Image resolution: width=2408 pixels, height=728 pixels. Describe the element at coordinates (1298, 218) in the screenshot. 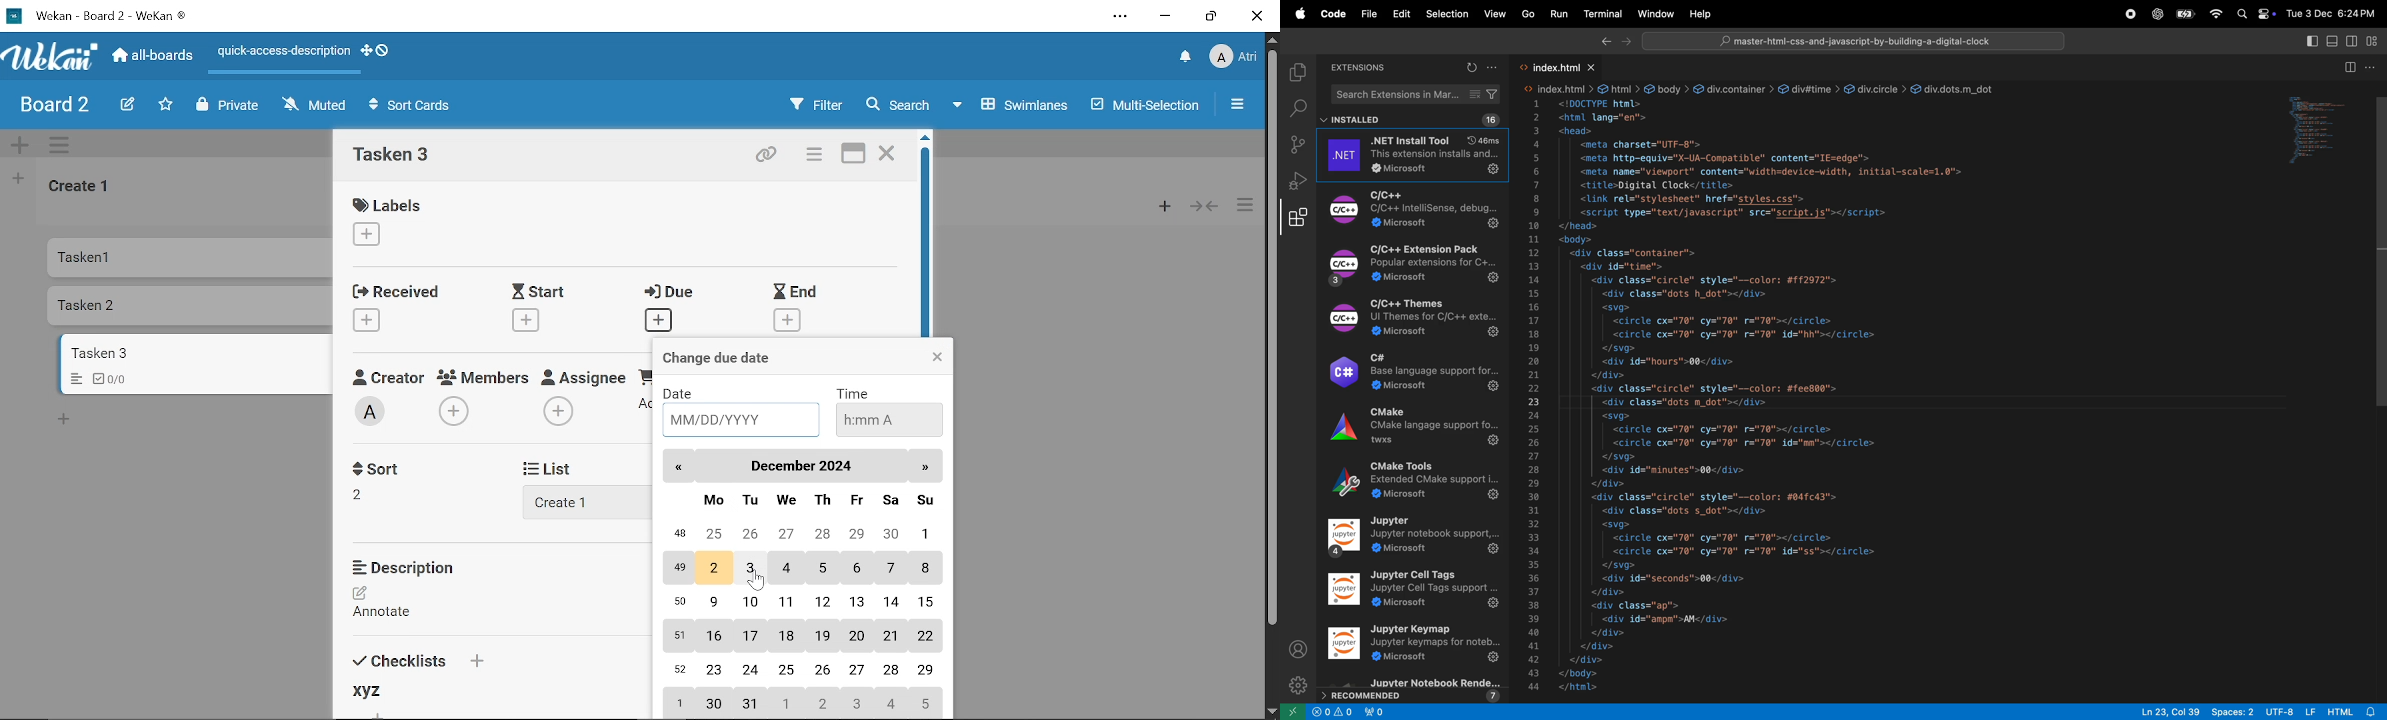

I see `extensions` at that location.